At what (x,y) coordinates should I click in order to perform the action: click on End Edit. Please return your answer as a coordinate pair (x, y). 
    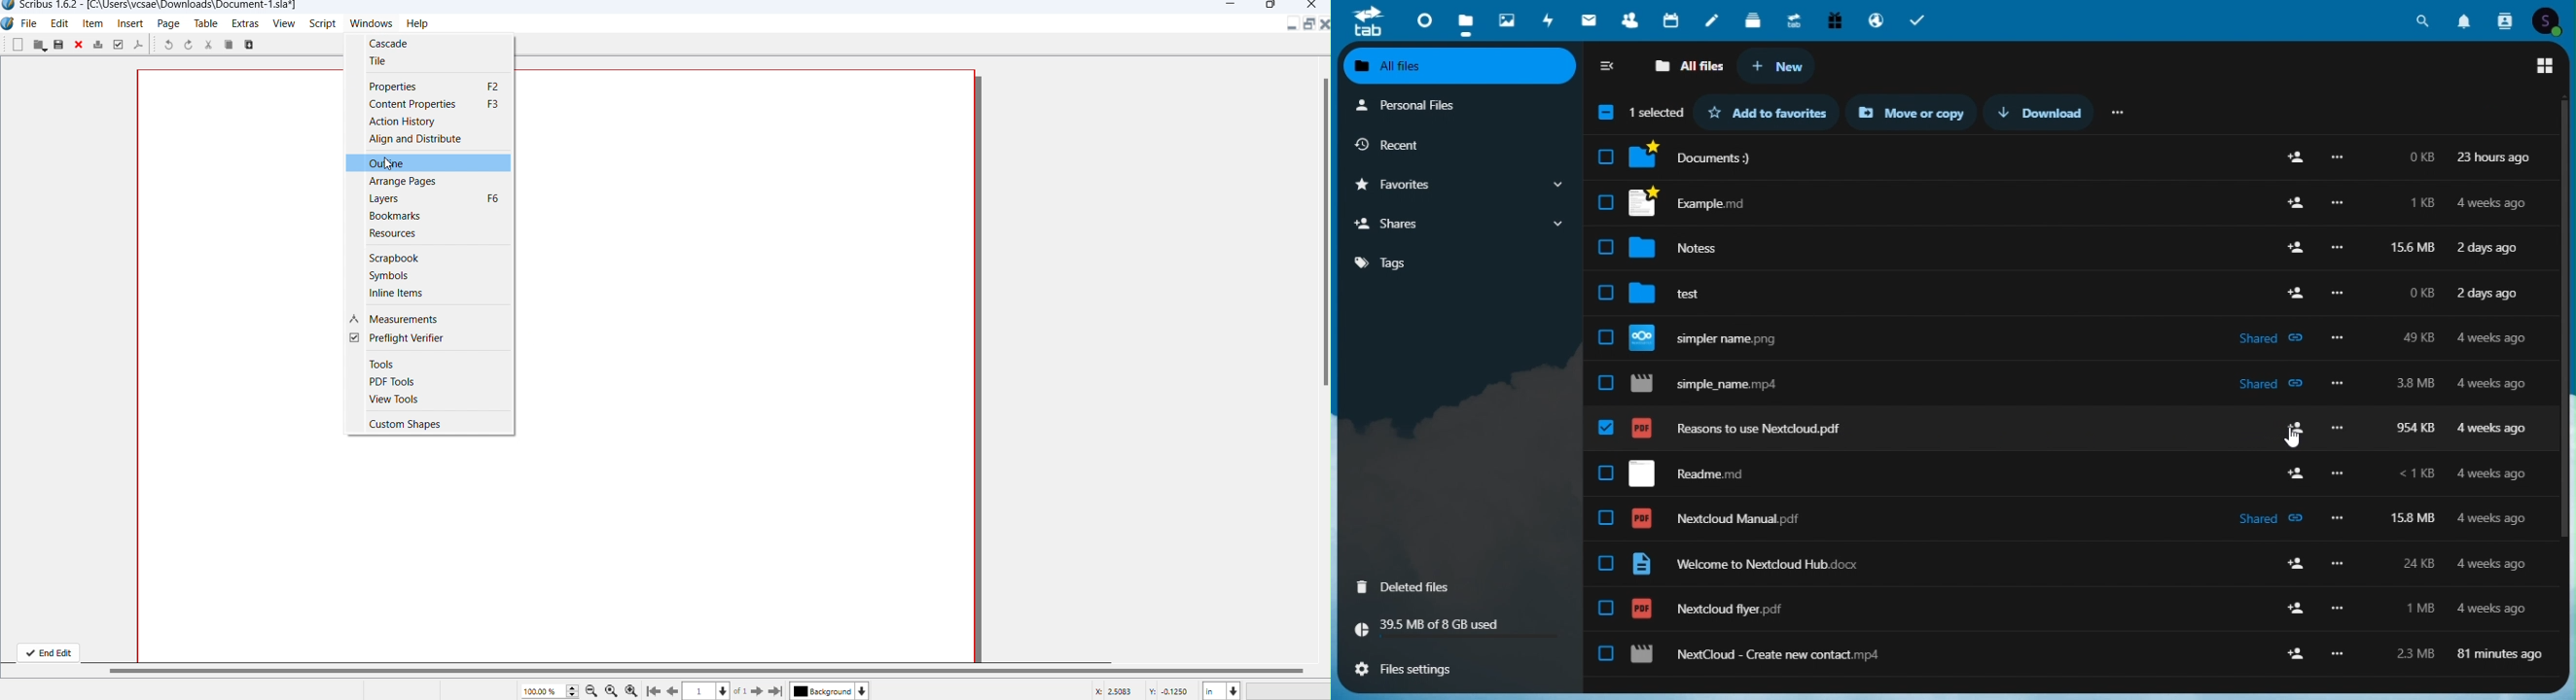
    Looking at the image, I should click on (48, 651).